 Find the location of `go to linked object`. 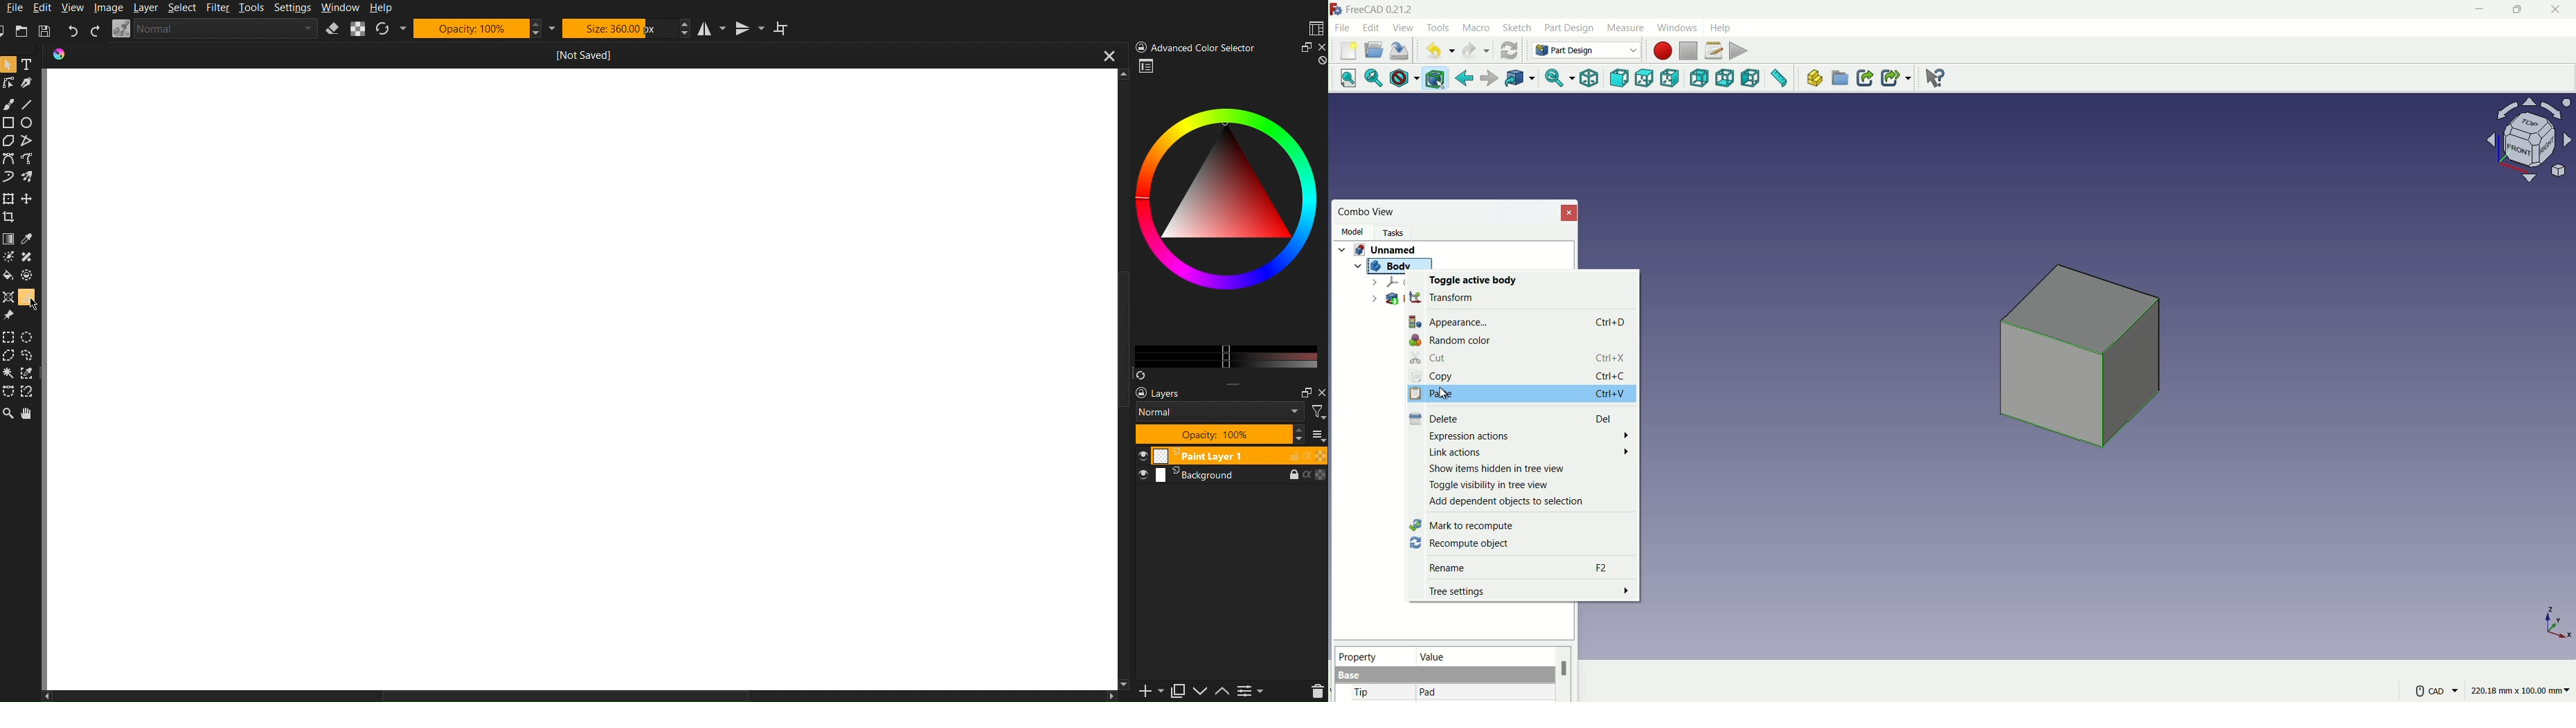

go to linked object is located at coordinates (1519, 79).